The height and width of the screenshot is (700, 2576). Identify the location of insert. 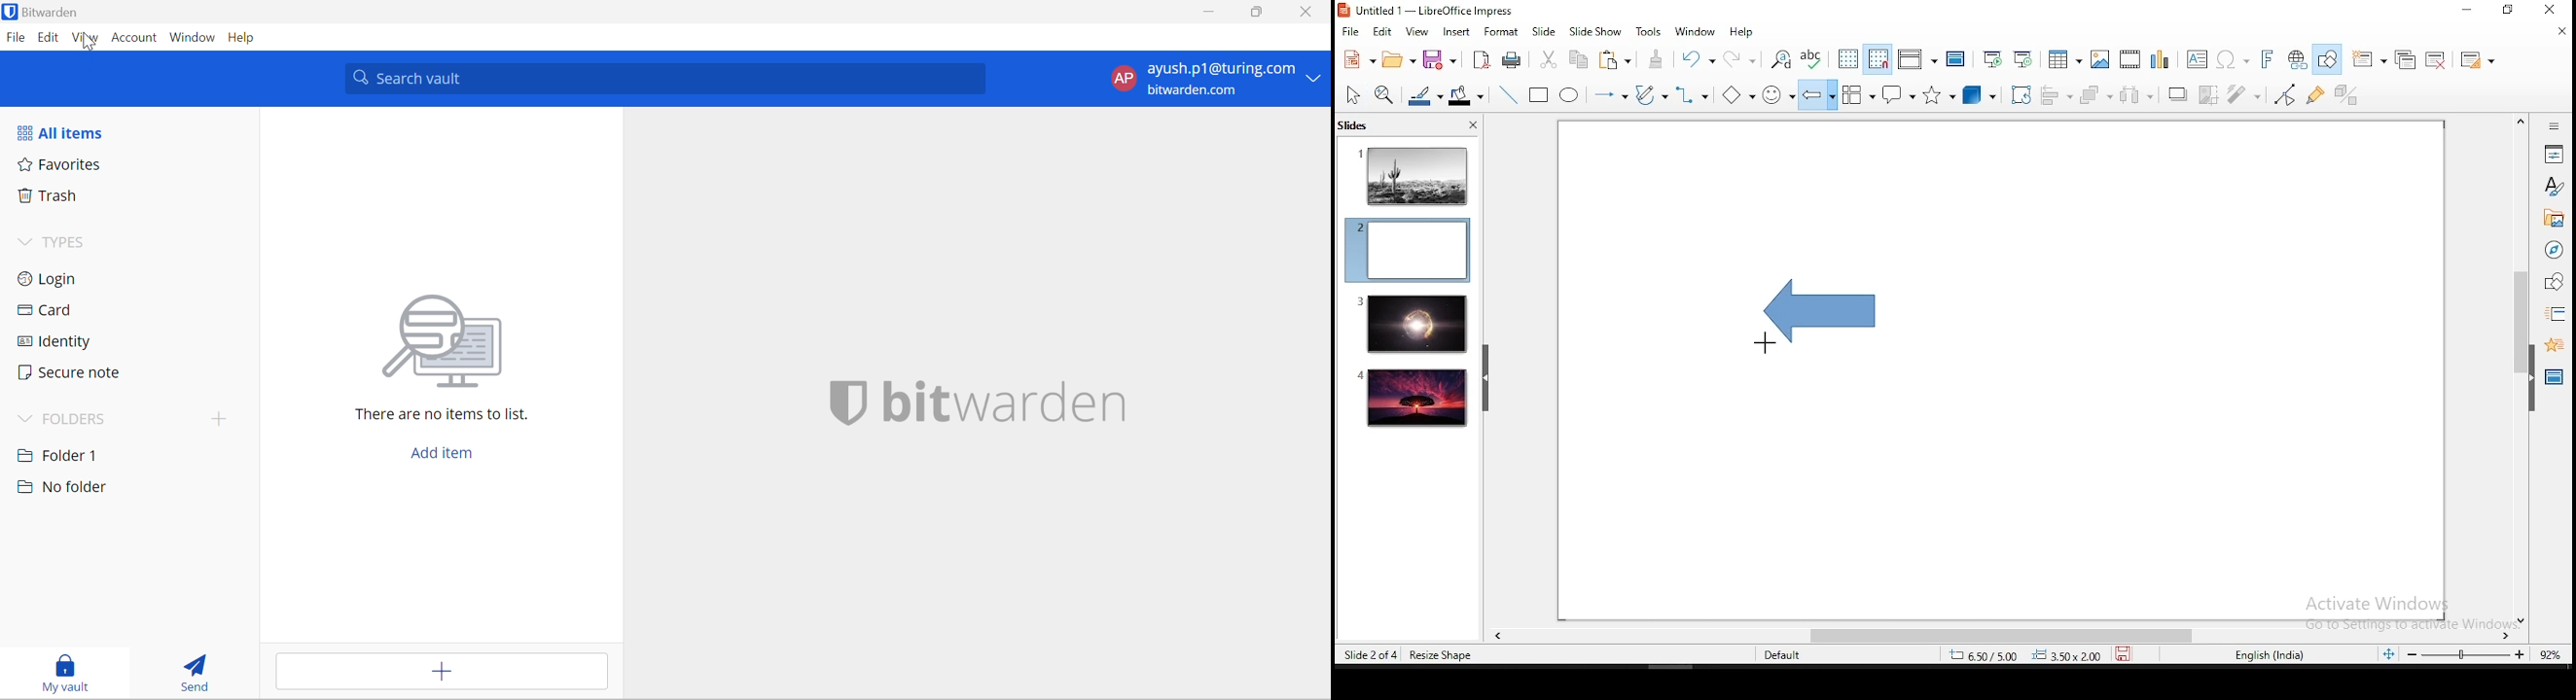
(1456, 31).